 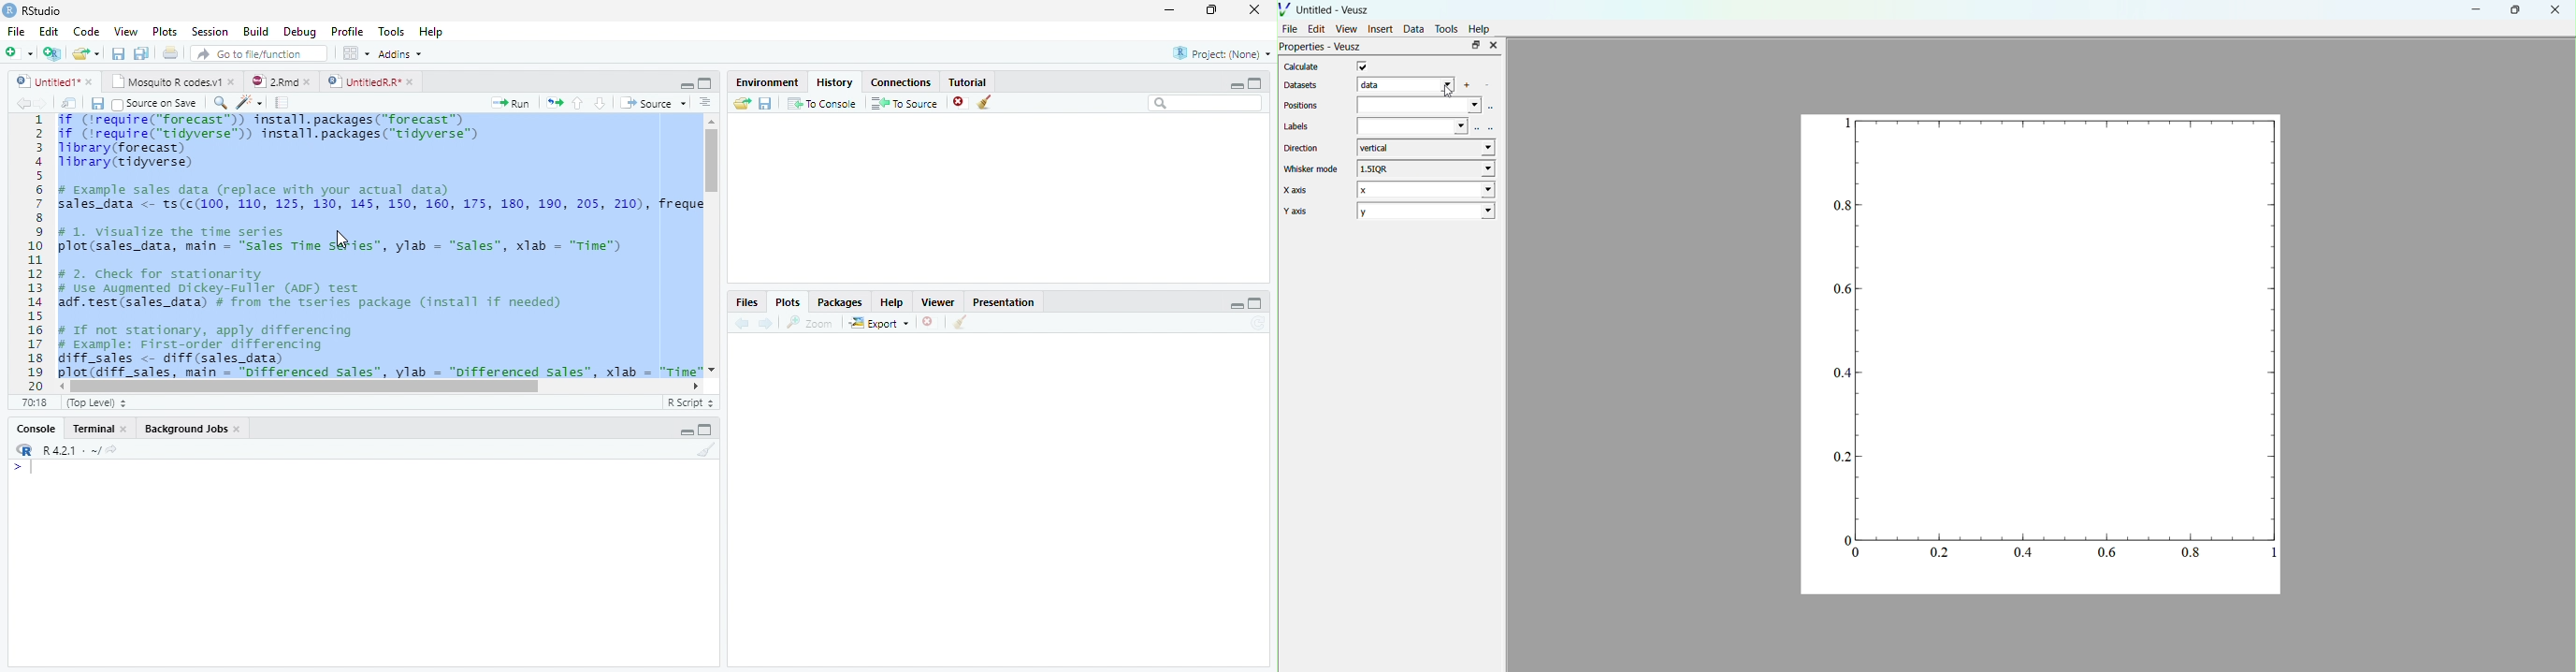 I want to click on Zoom, so click(x=808, y=323).